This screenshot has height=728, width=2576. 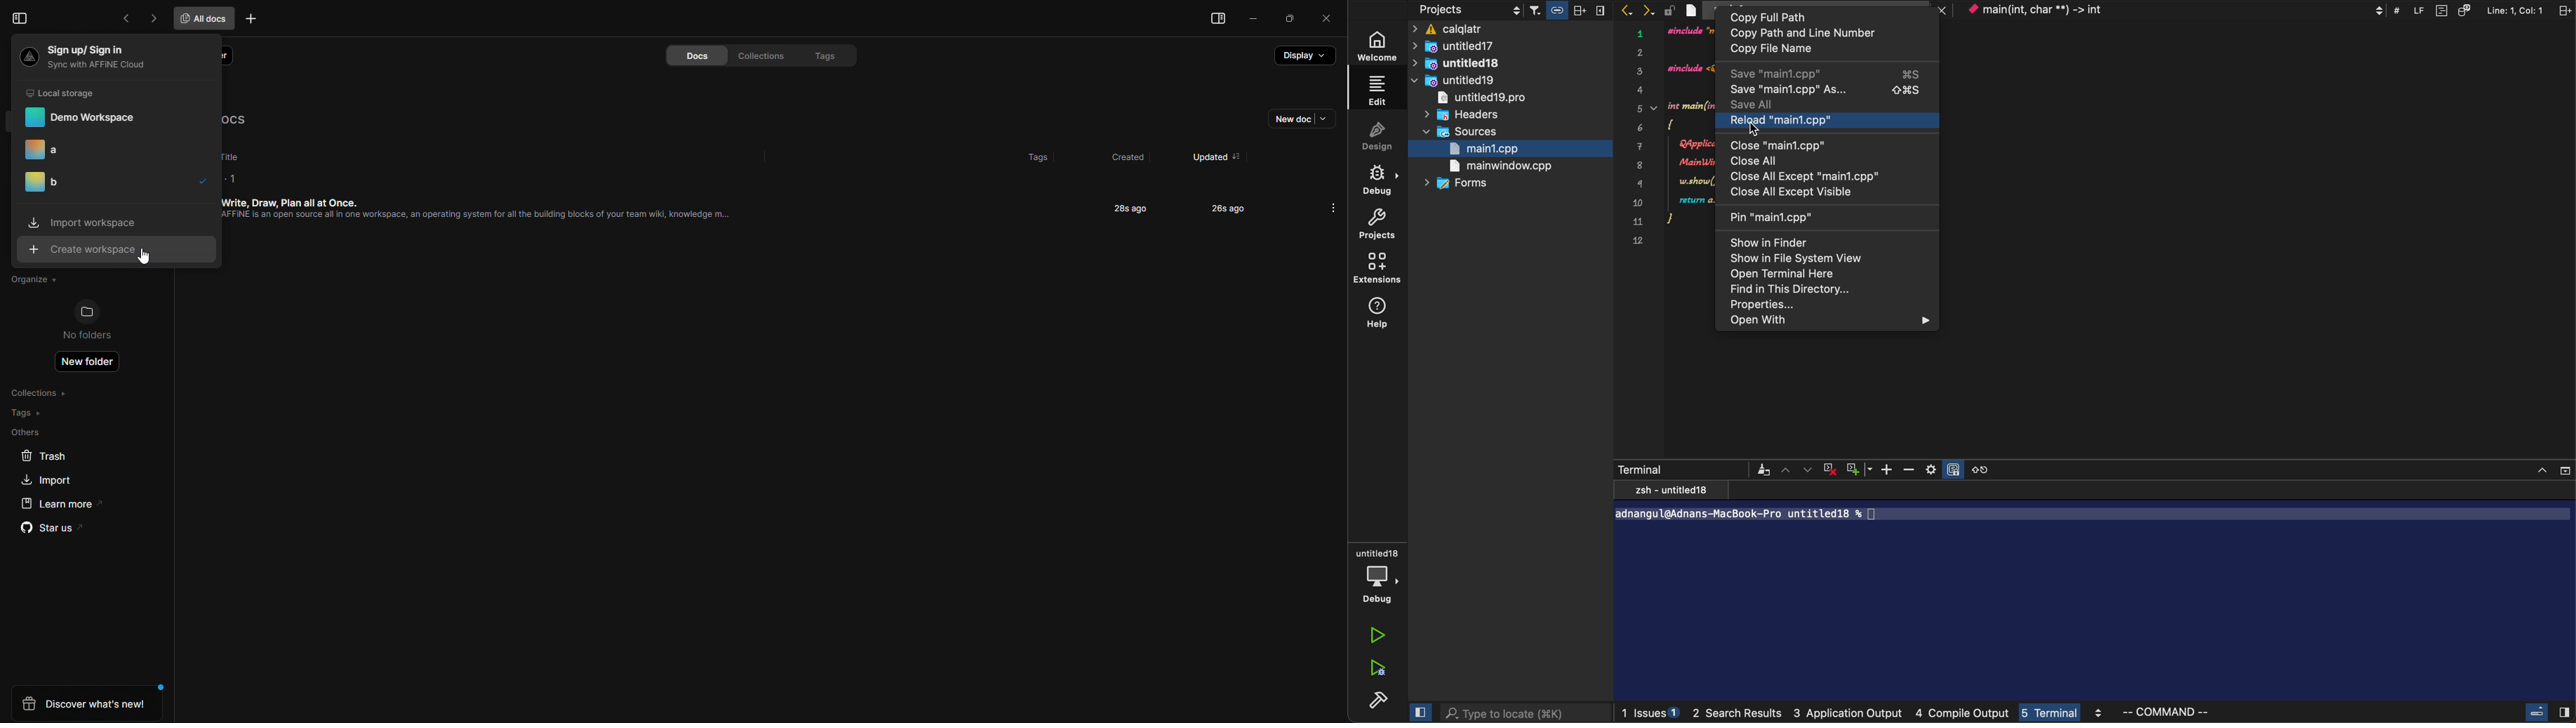 I want to click on close except main 1, so click(x=1803, y=175).